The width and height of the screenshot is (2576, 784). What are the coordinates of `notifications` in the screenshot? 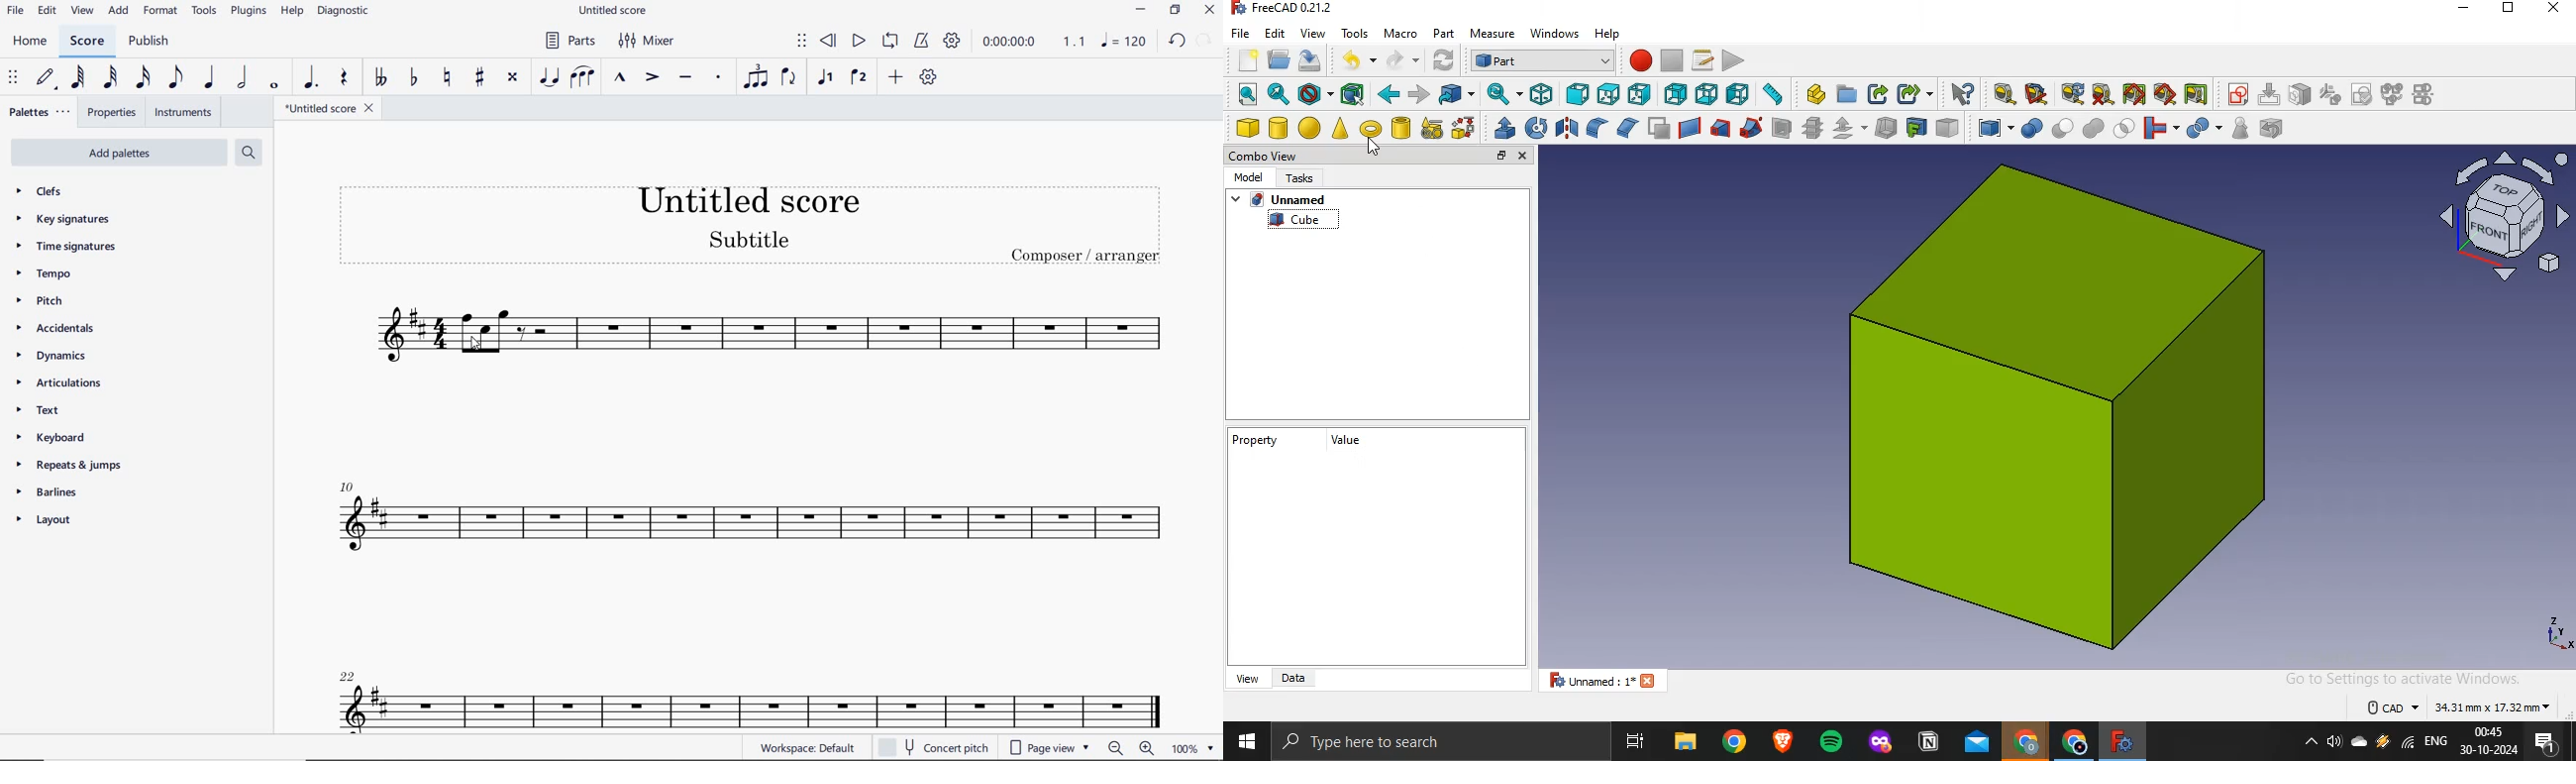 It's located at (2546, 742).